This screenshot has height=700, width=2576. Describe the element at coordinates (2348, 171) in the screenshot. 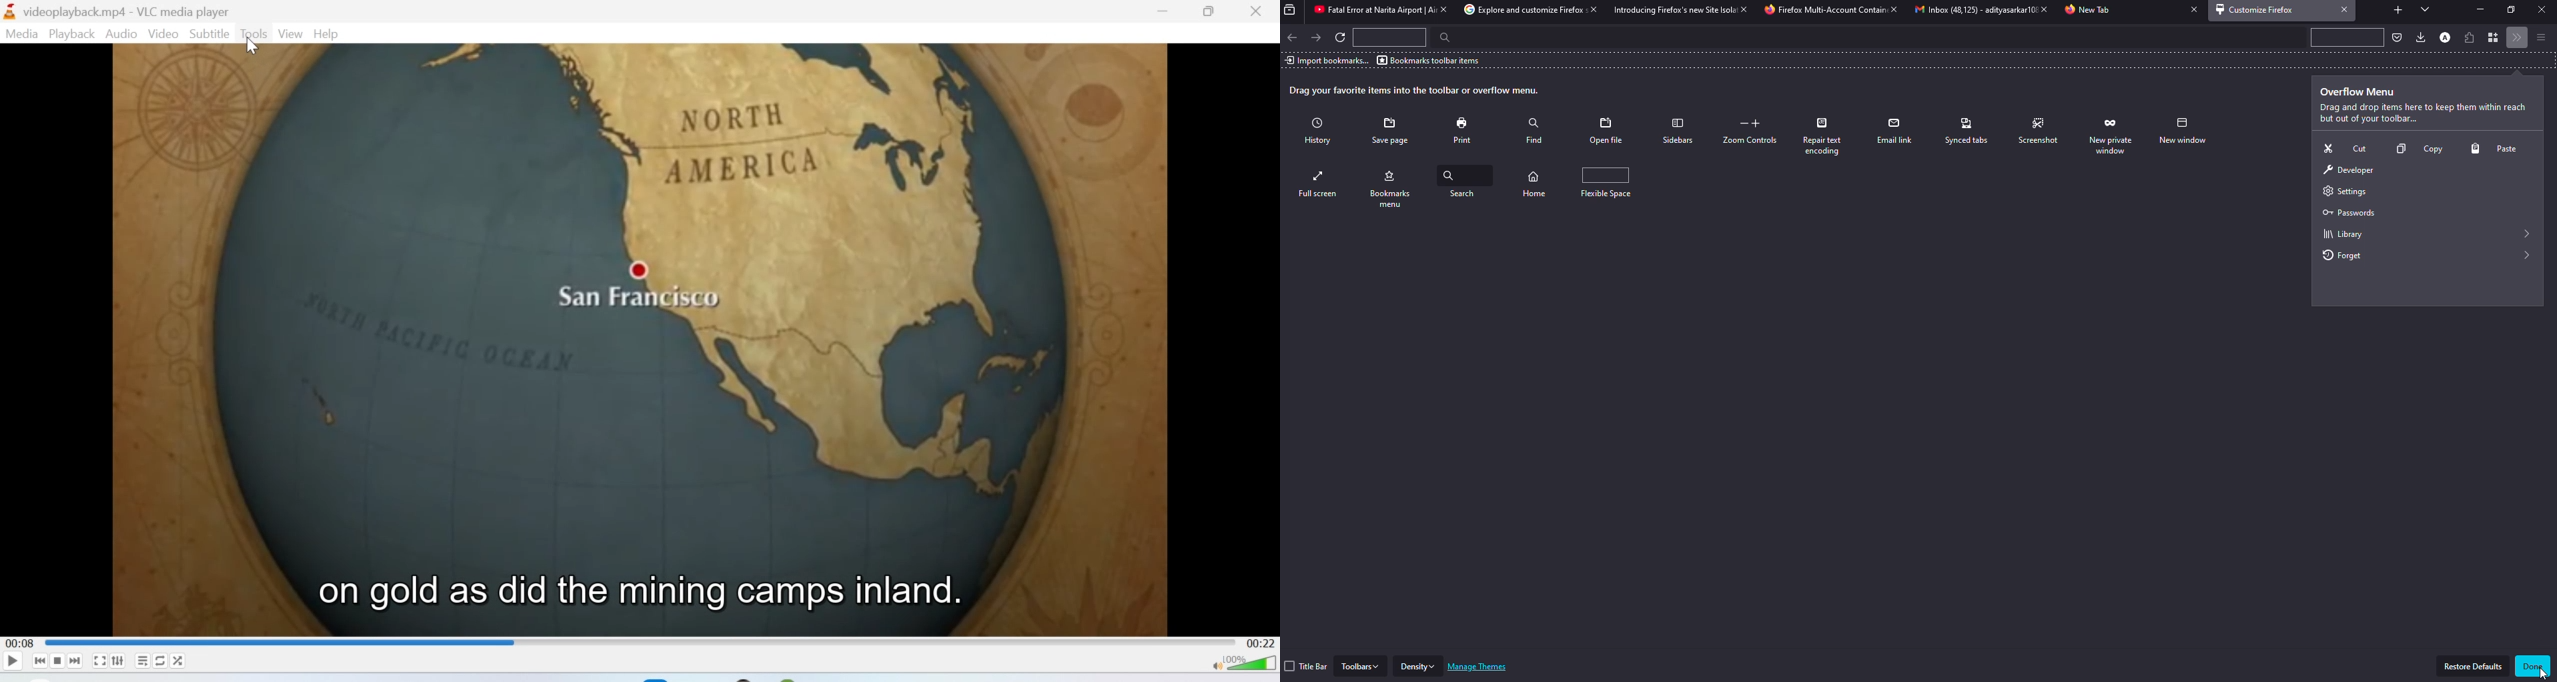

I see `developer` at that location.